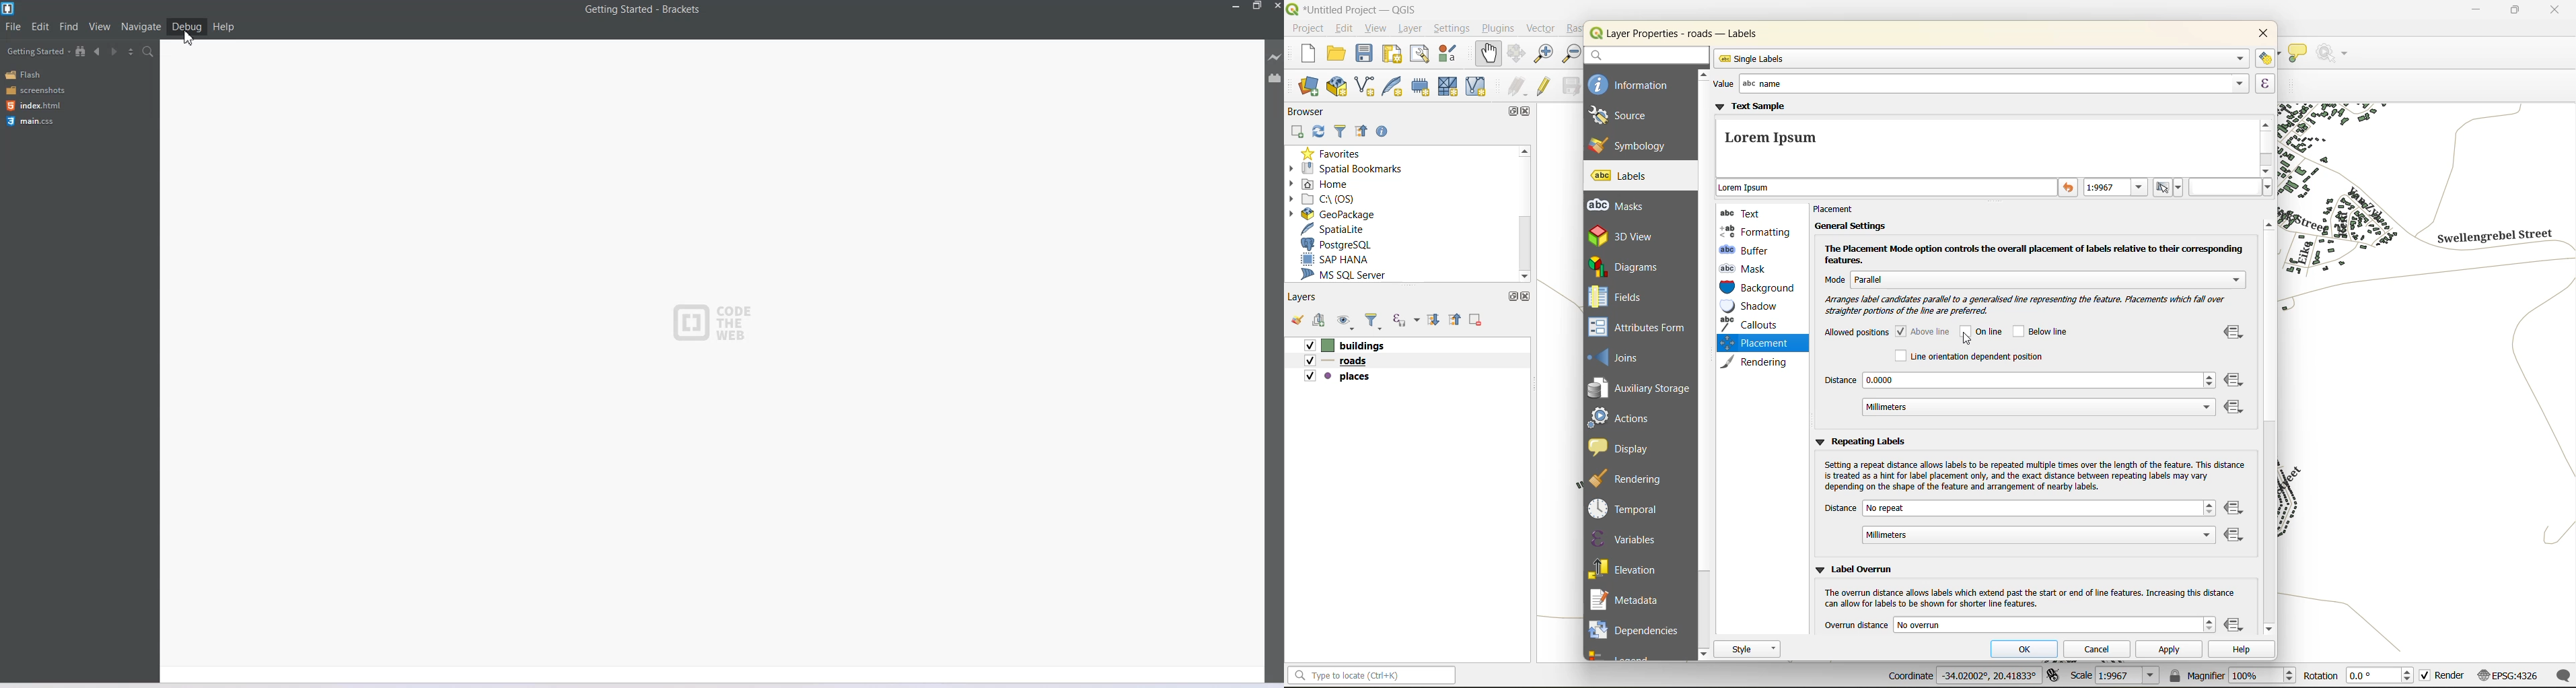 The height and width of the screenshot is (700, 2576). Describe the element at coordinates (1276, 7) in the screenshot. I see `Close` at that location.